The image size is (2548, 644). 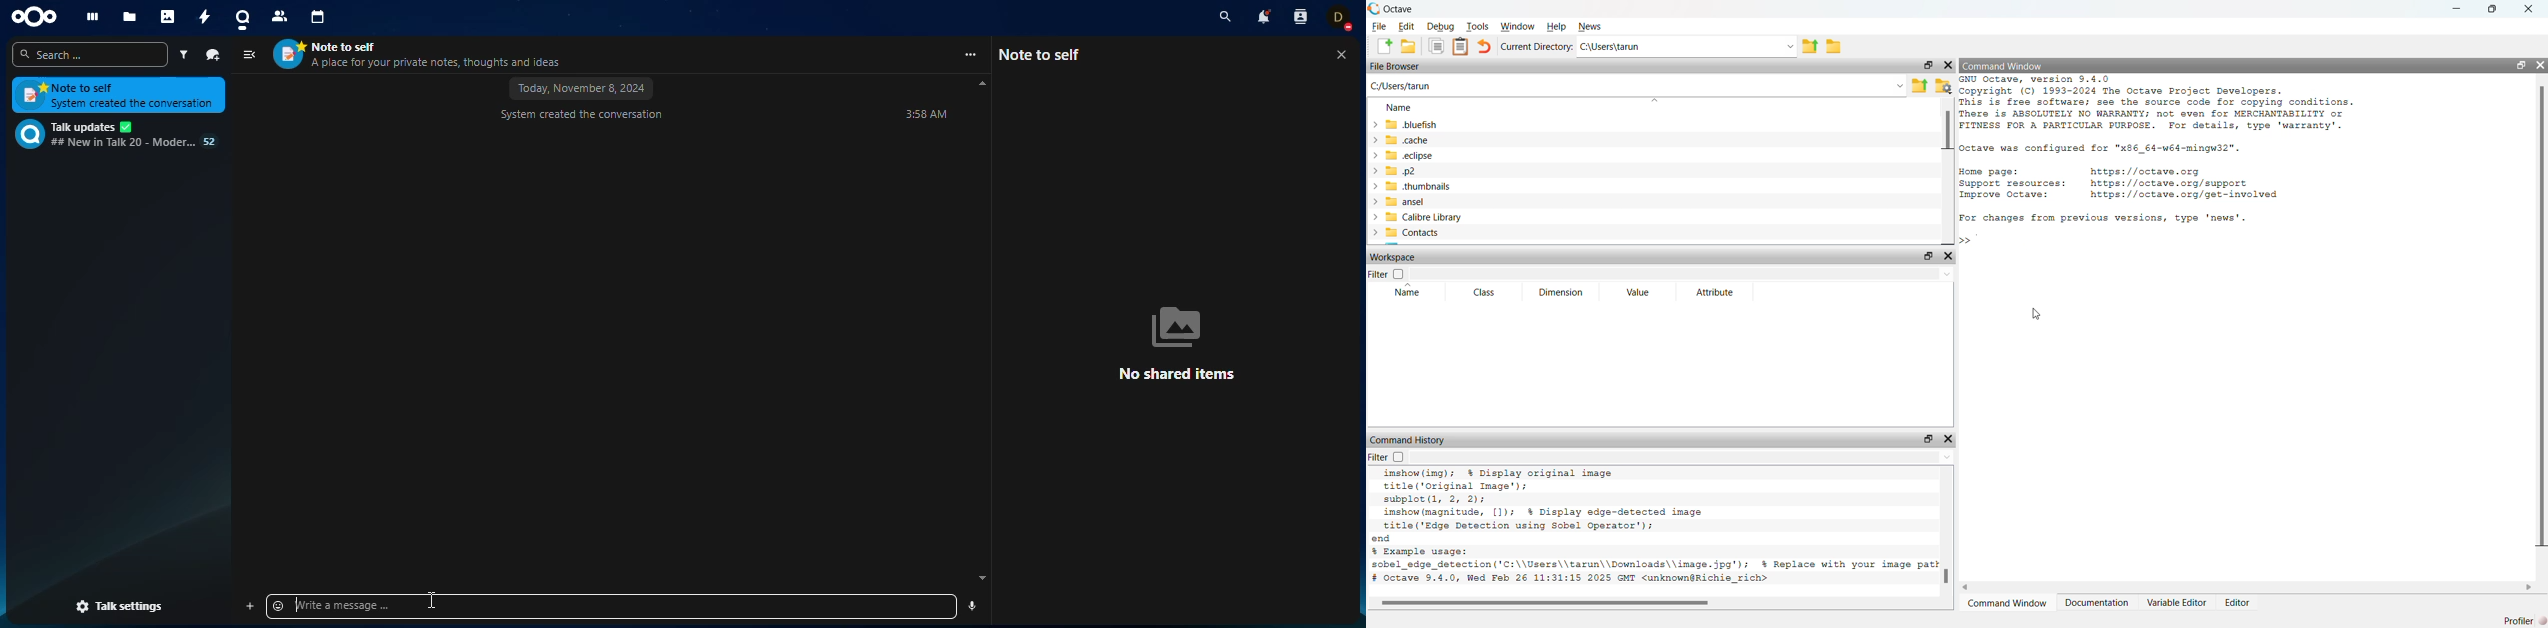 What do you see at coordinates (1641, 292) in the screenshot?
I see `Value` at bounding box center [1641, 292].